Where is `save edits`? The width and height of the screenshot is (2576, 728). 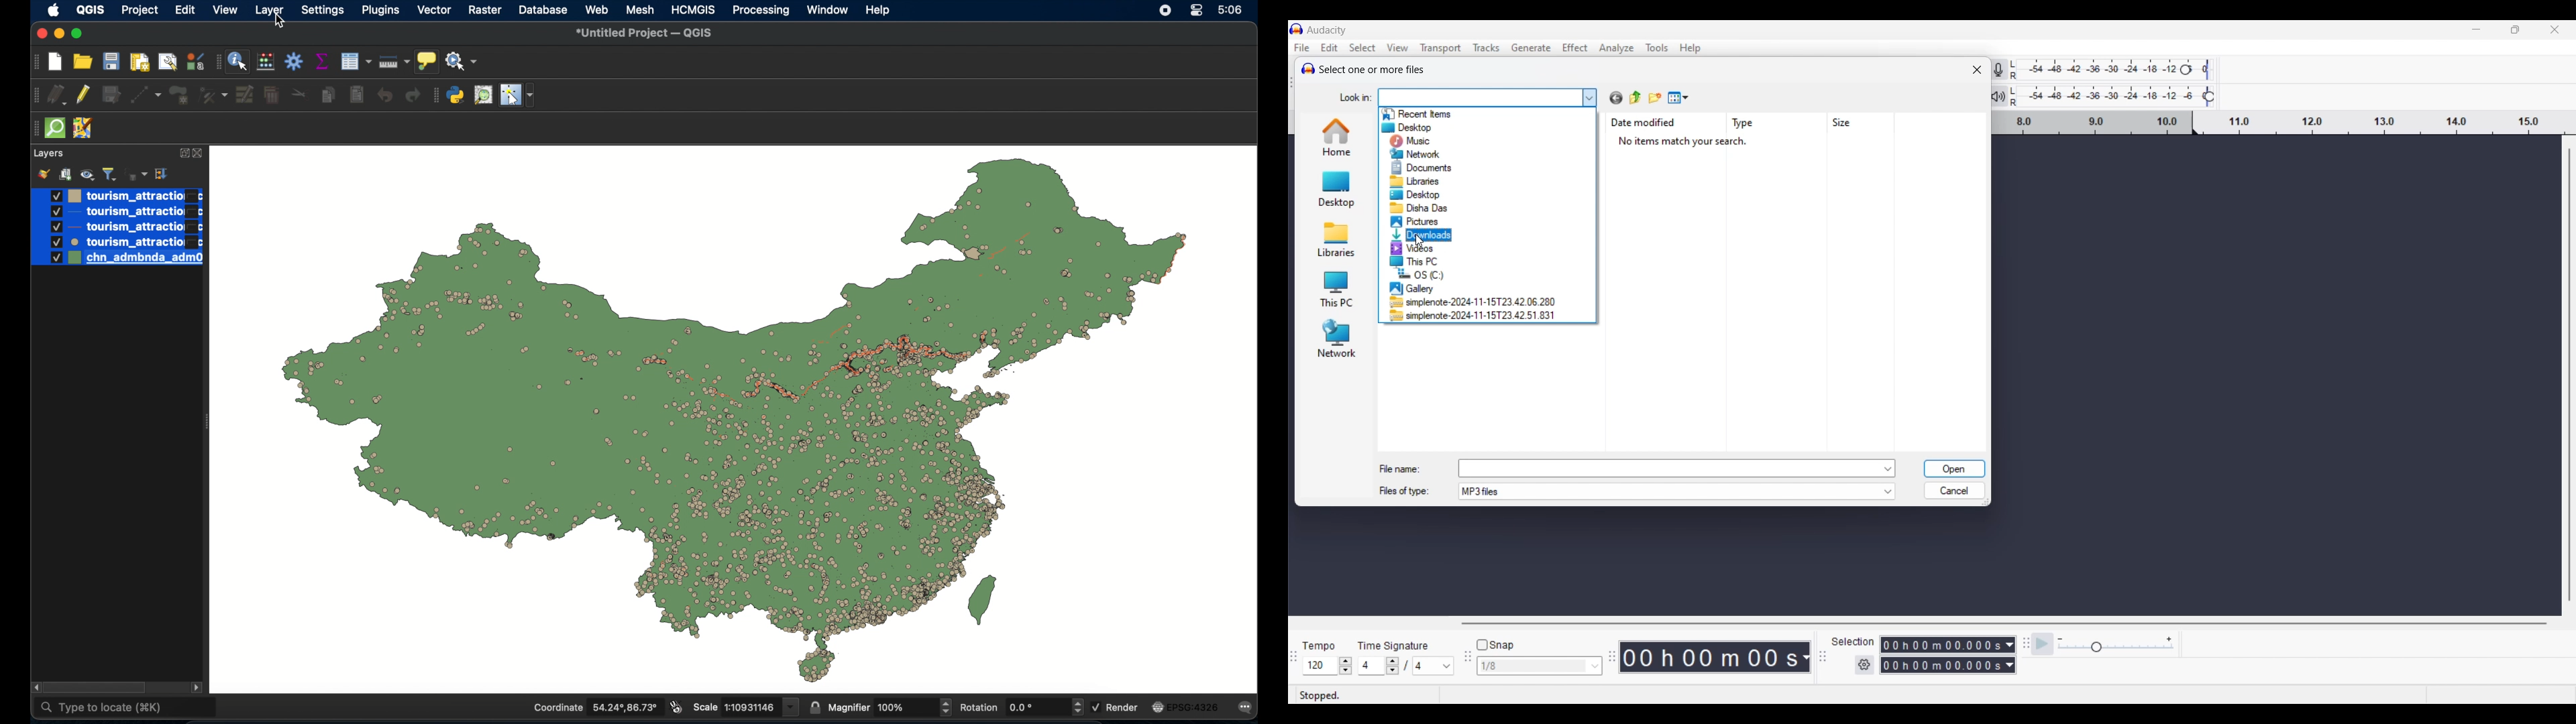 save edits is located at coordinates (112, 95).